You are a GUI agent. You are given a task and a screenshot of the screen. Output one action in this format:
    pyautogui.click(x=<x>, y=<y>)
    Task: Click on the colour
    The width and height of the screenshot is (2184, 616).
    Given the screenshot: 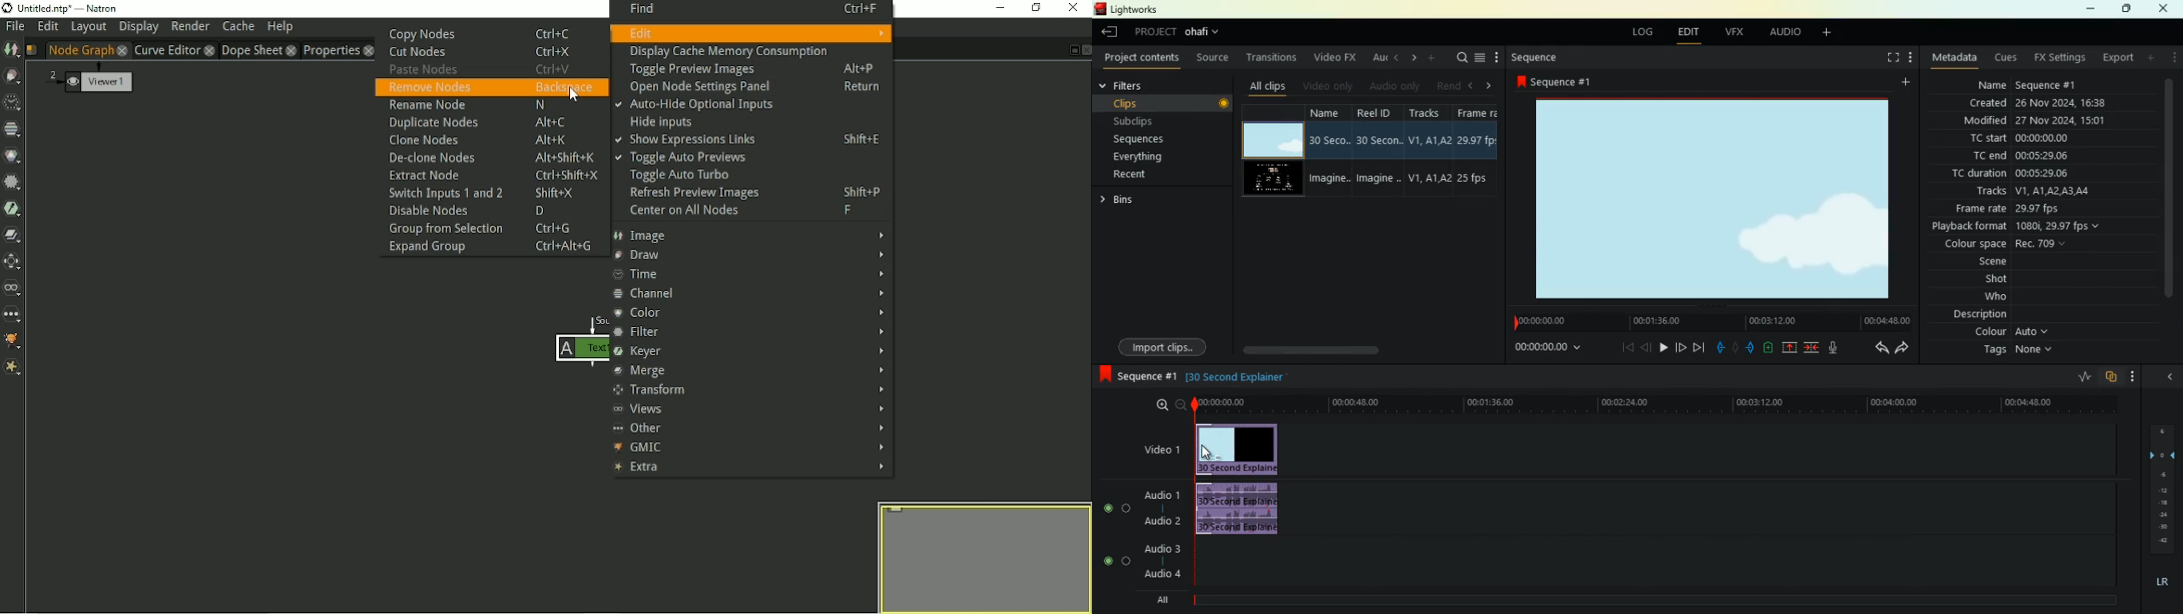 What is the action you would take?
    pyautogui.click(x=2012, y=333)
    